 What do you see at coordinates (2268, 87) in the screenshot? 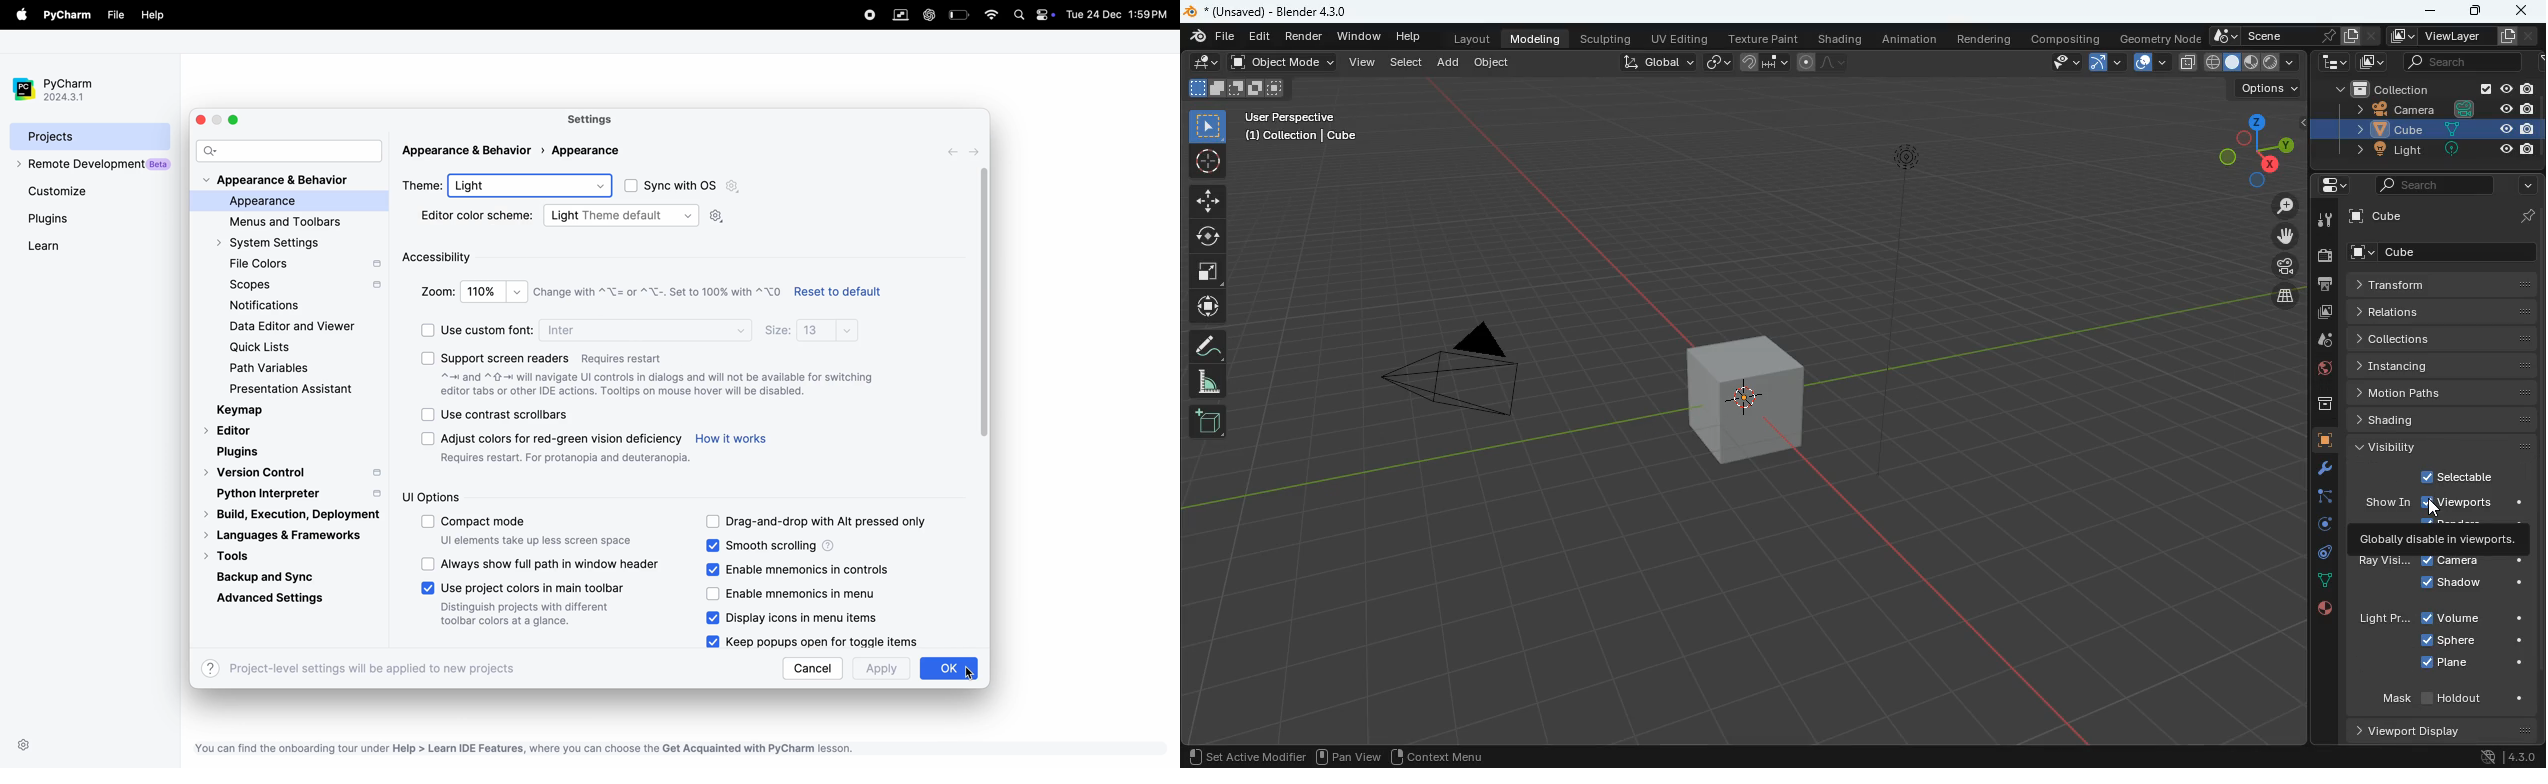
I see `options` at bounding box center [2268, 87].